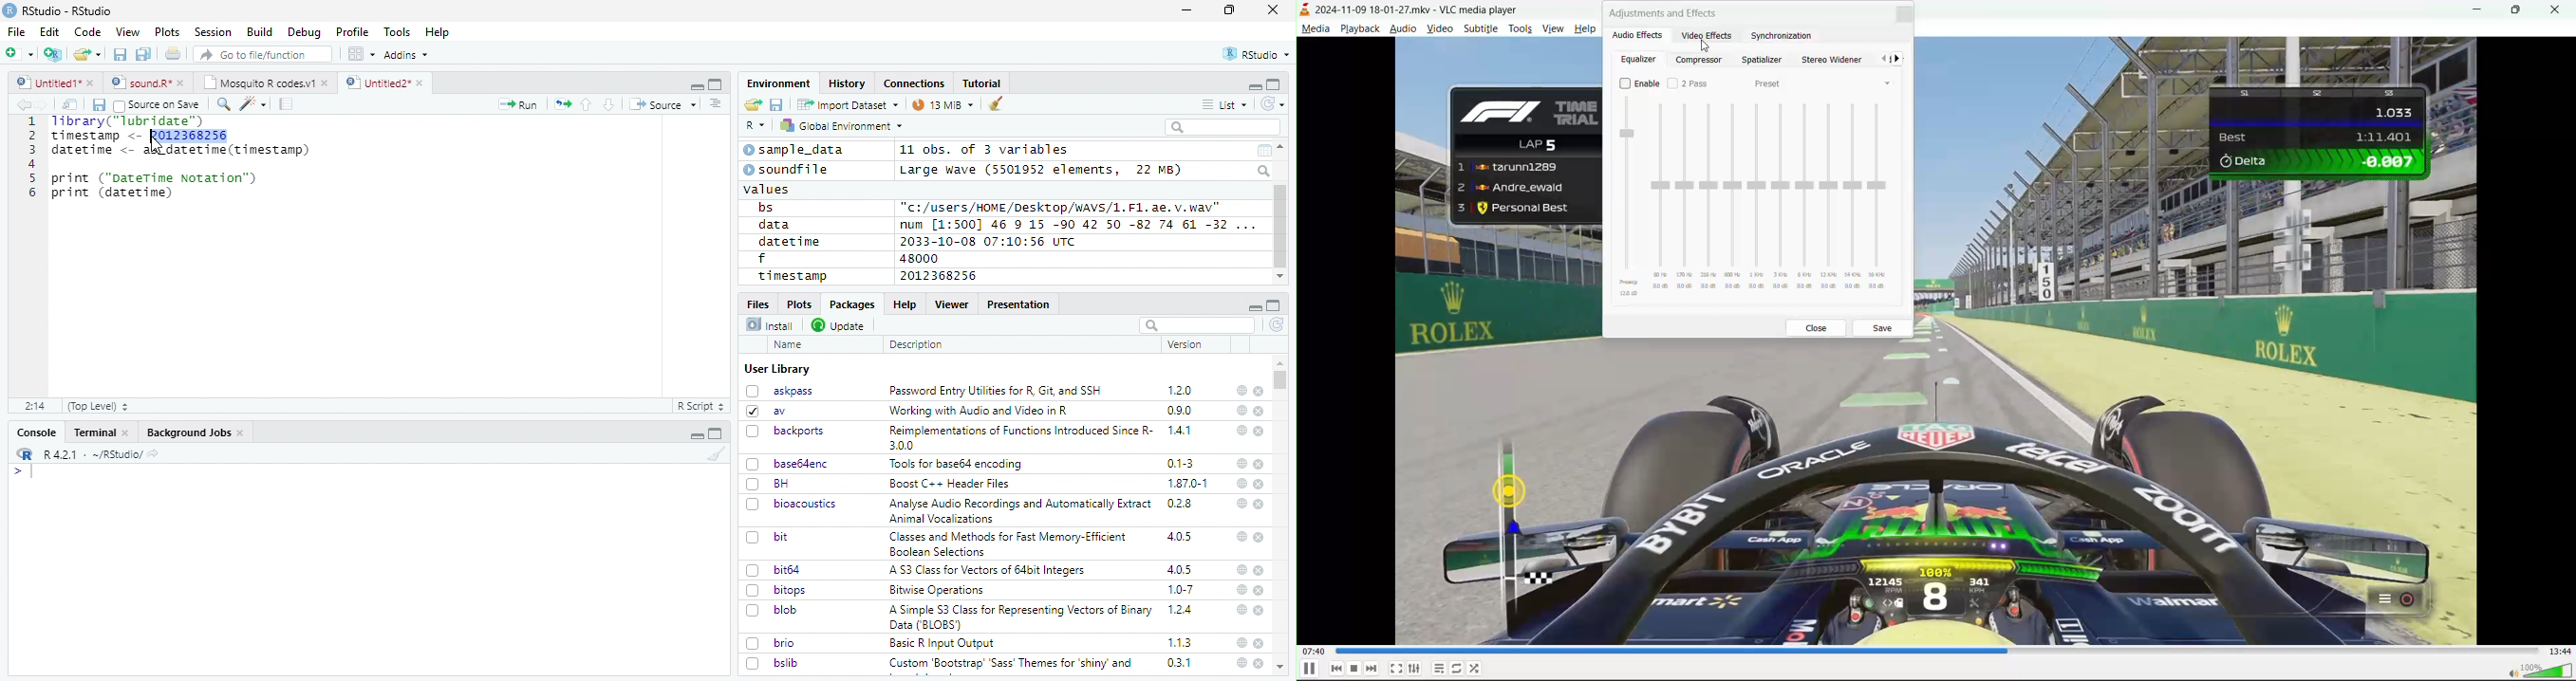  Describe the element at coordinates (128, 32) in the screenshot. I see `View` at that location.